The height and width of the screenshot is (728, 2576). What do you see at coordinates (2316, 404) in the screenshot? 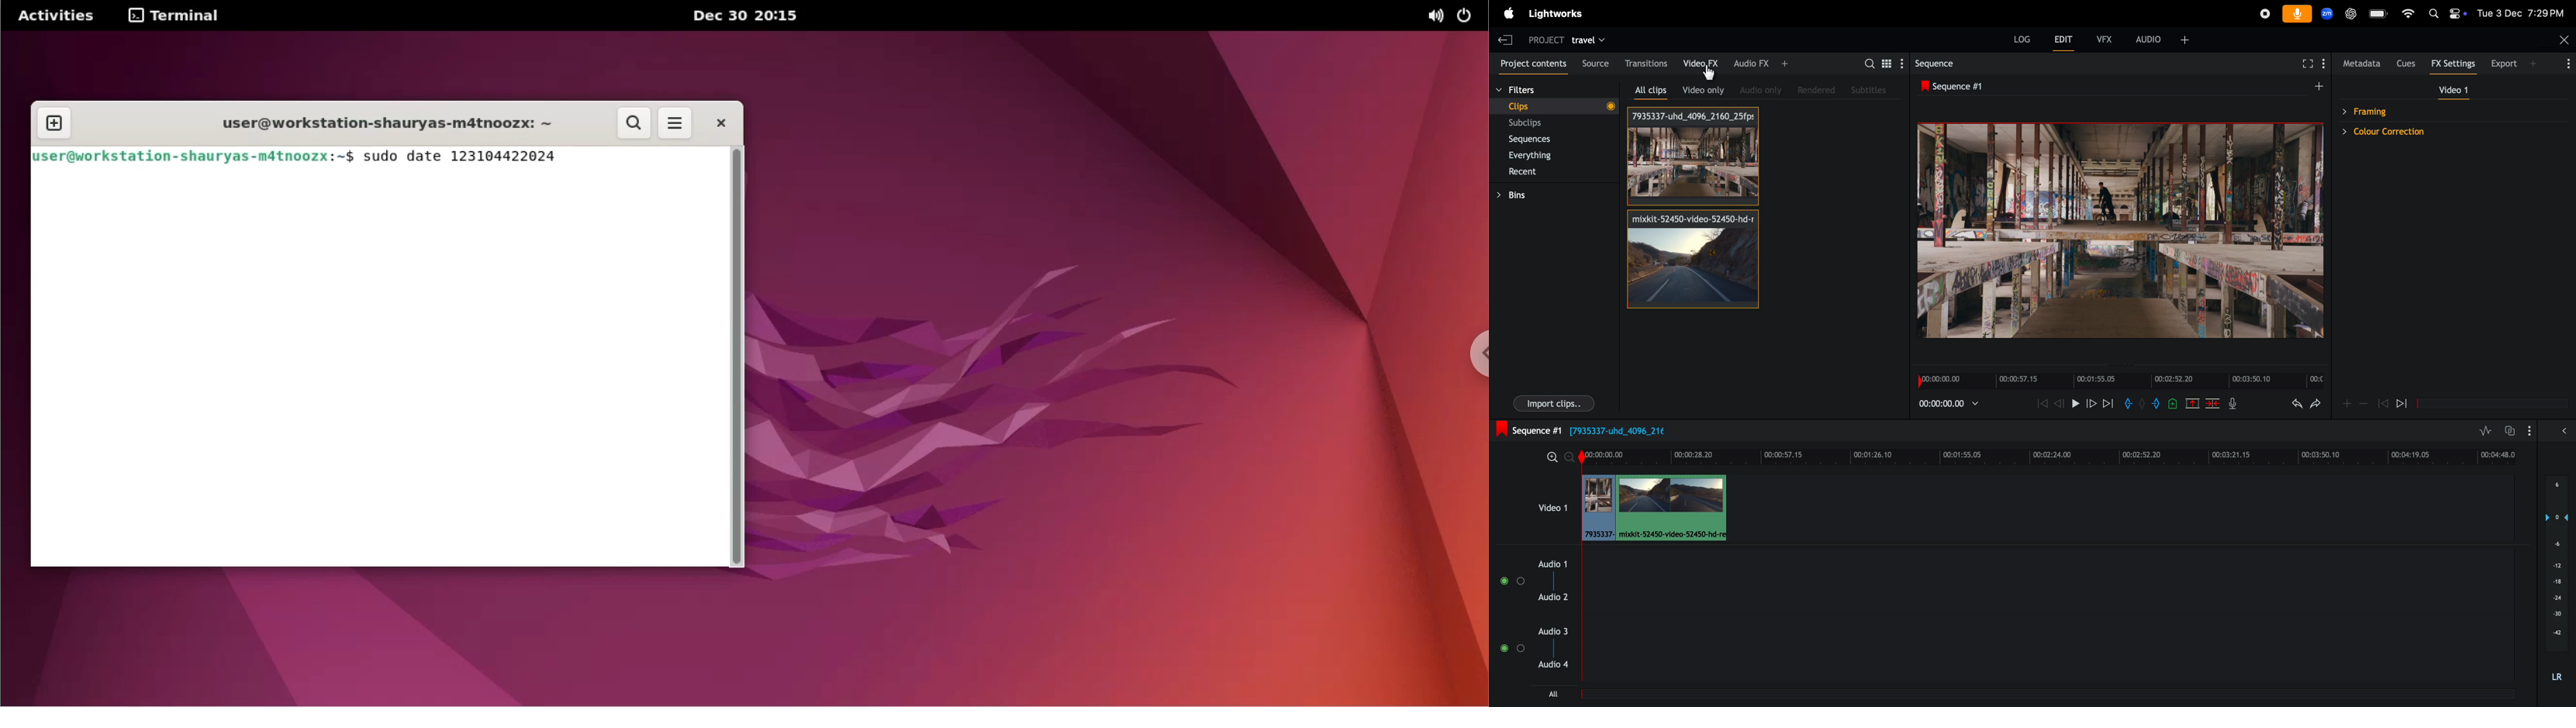
I see `redo` at bounding box center [2316, 404].